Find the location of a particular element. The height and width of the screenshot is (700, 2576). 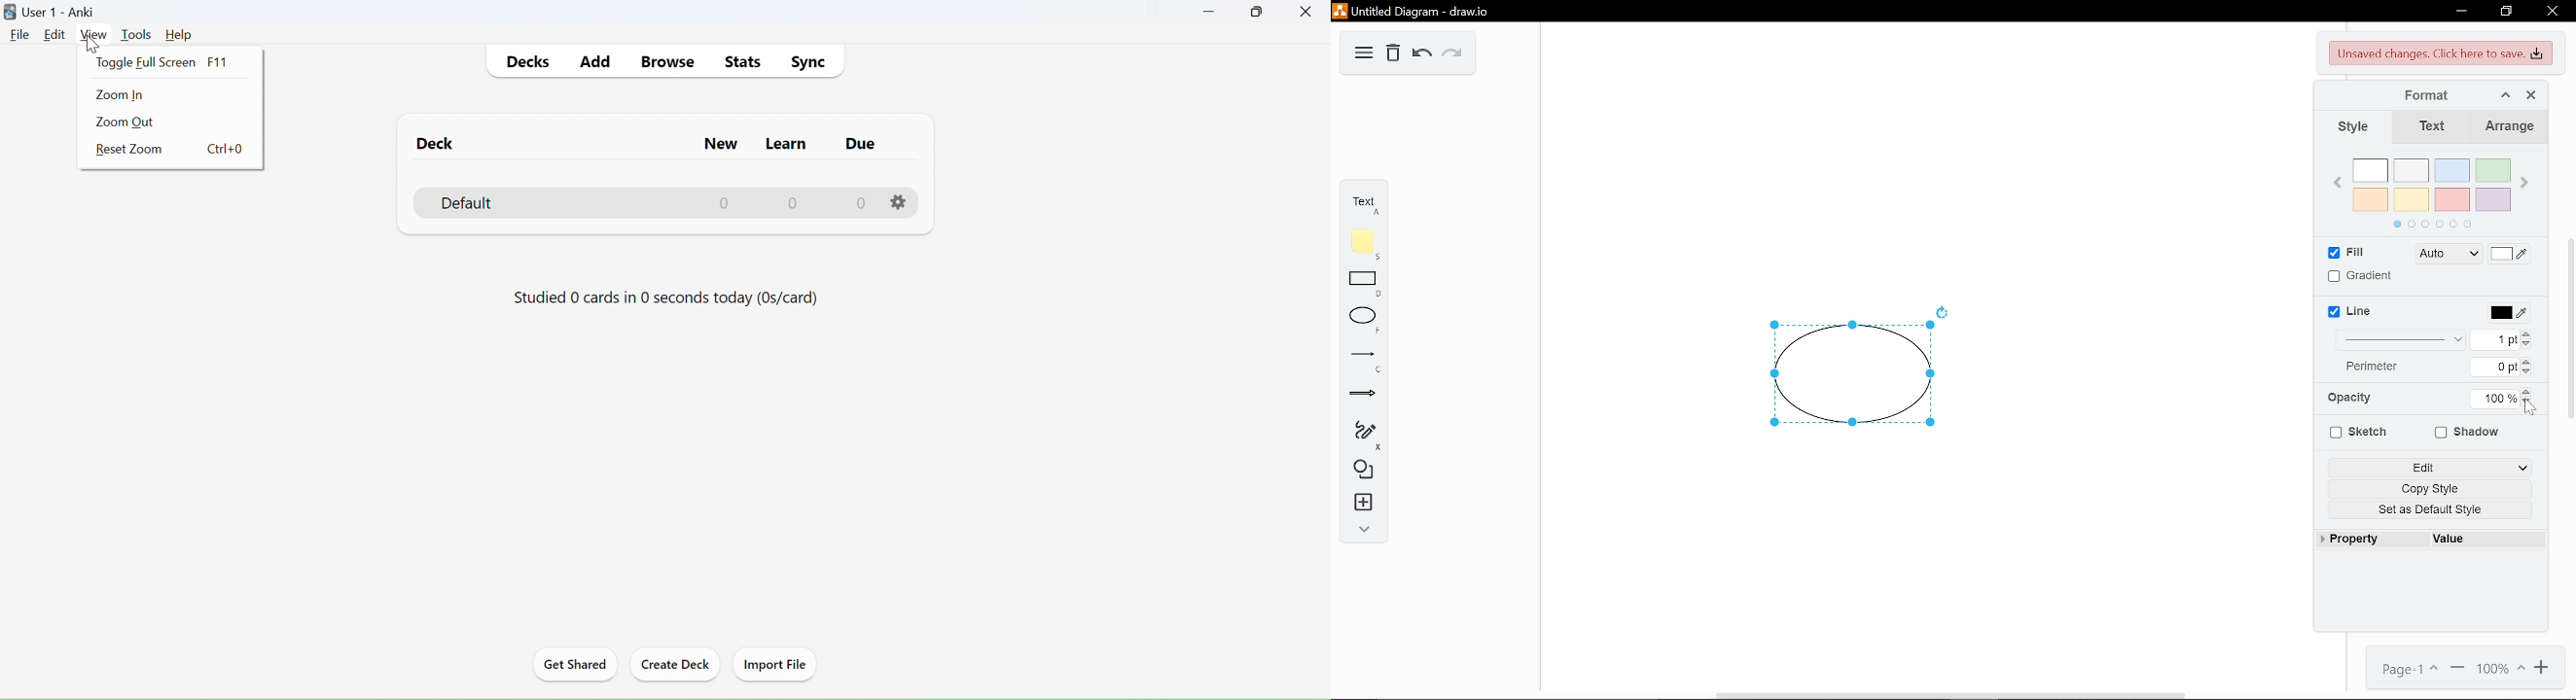

Increase opactiy is located at coordinates (2525, 392).